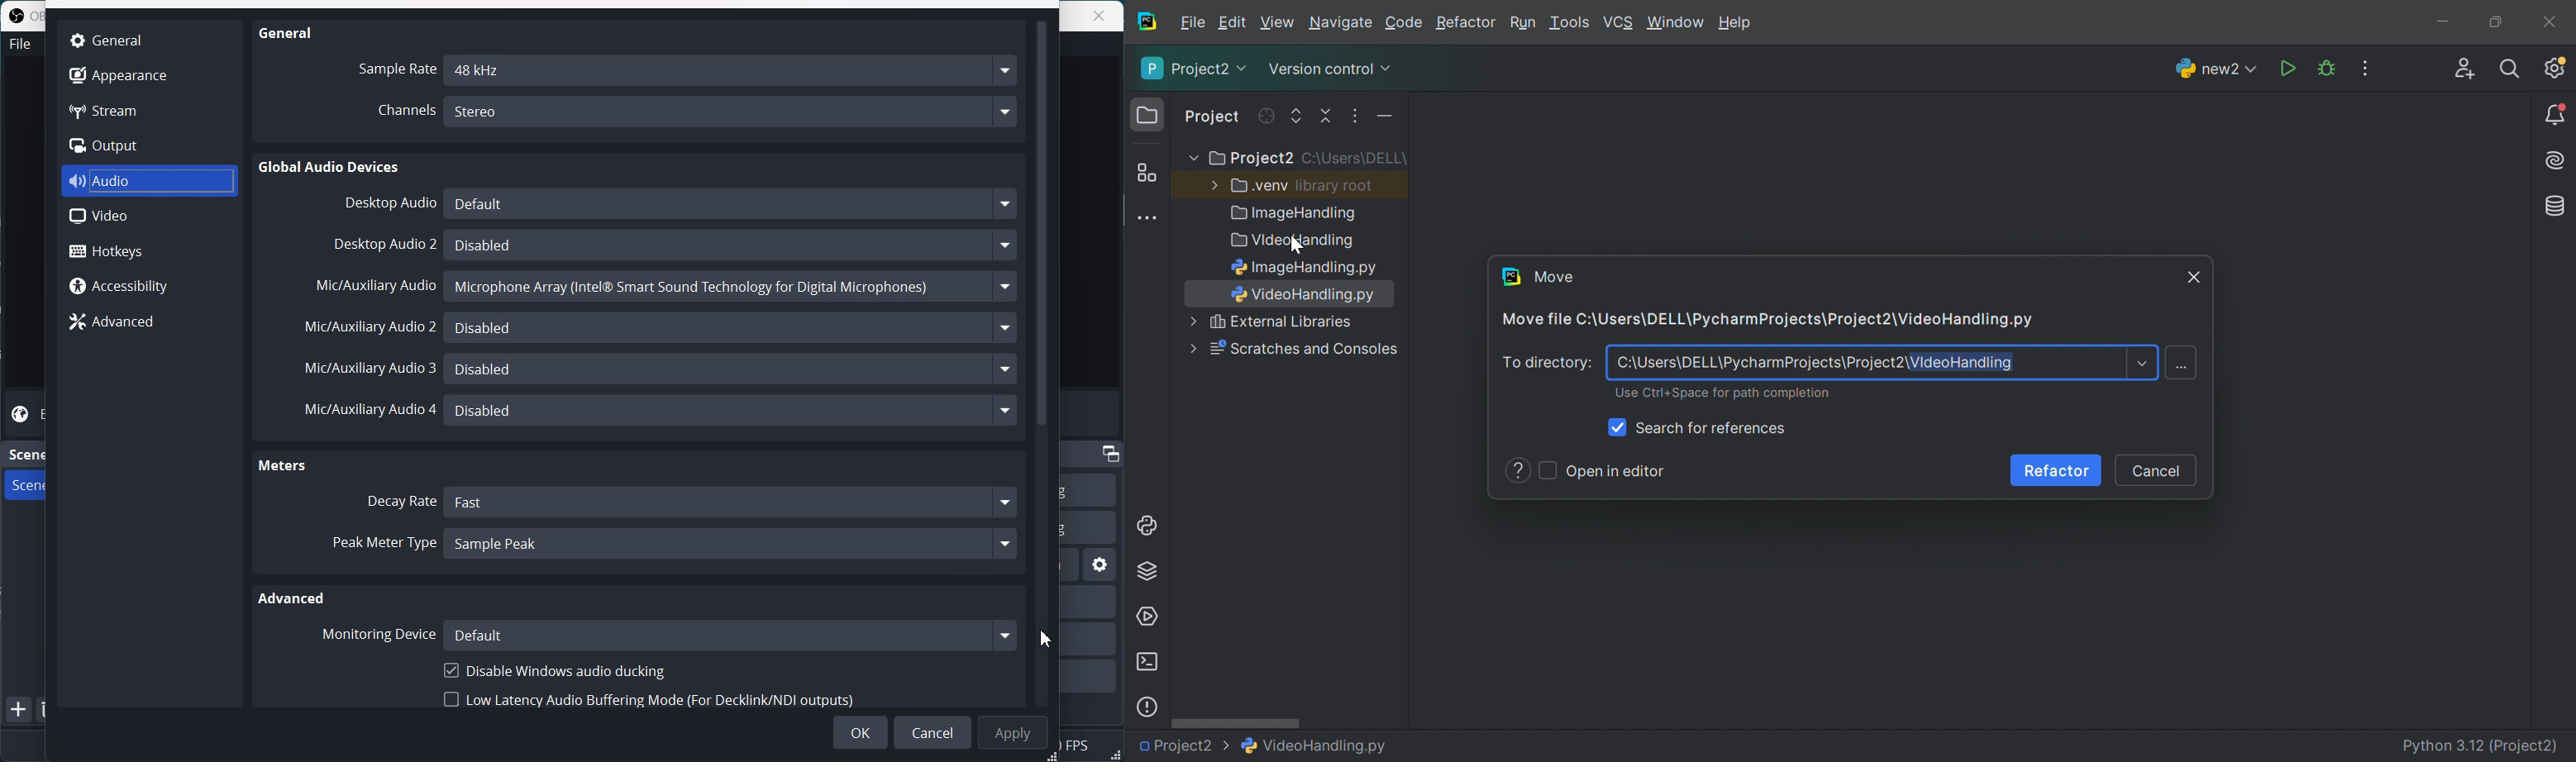  I want to click on Desktop Audio 2 , so click(386, 245).